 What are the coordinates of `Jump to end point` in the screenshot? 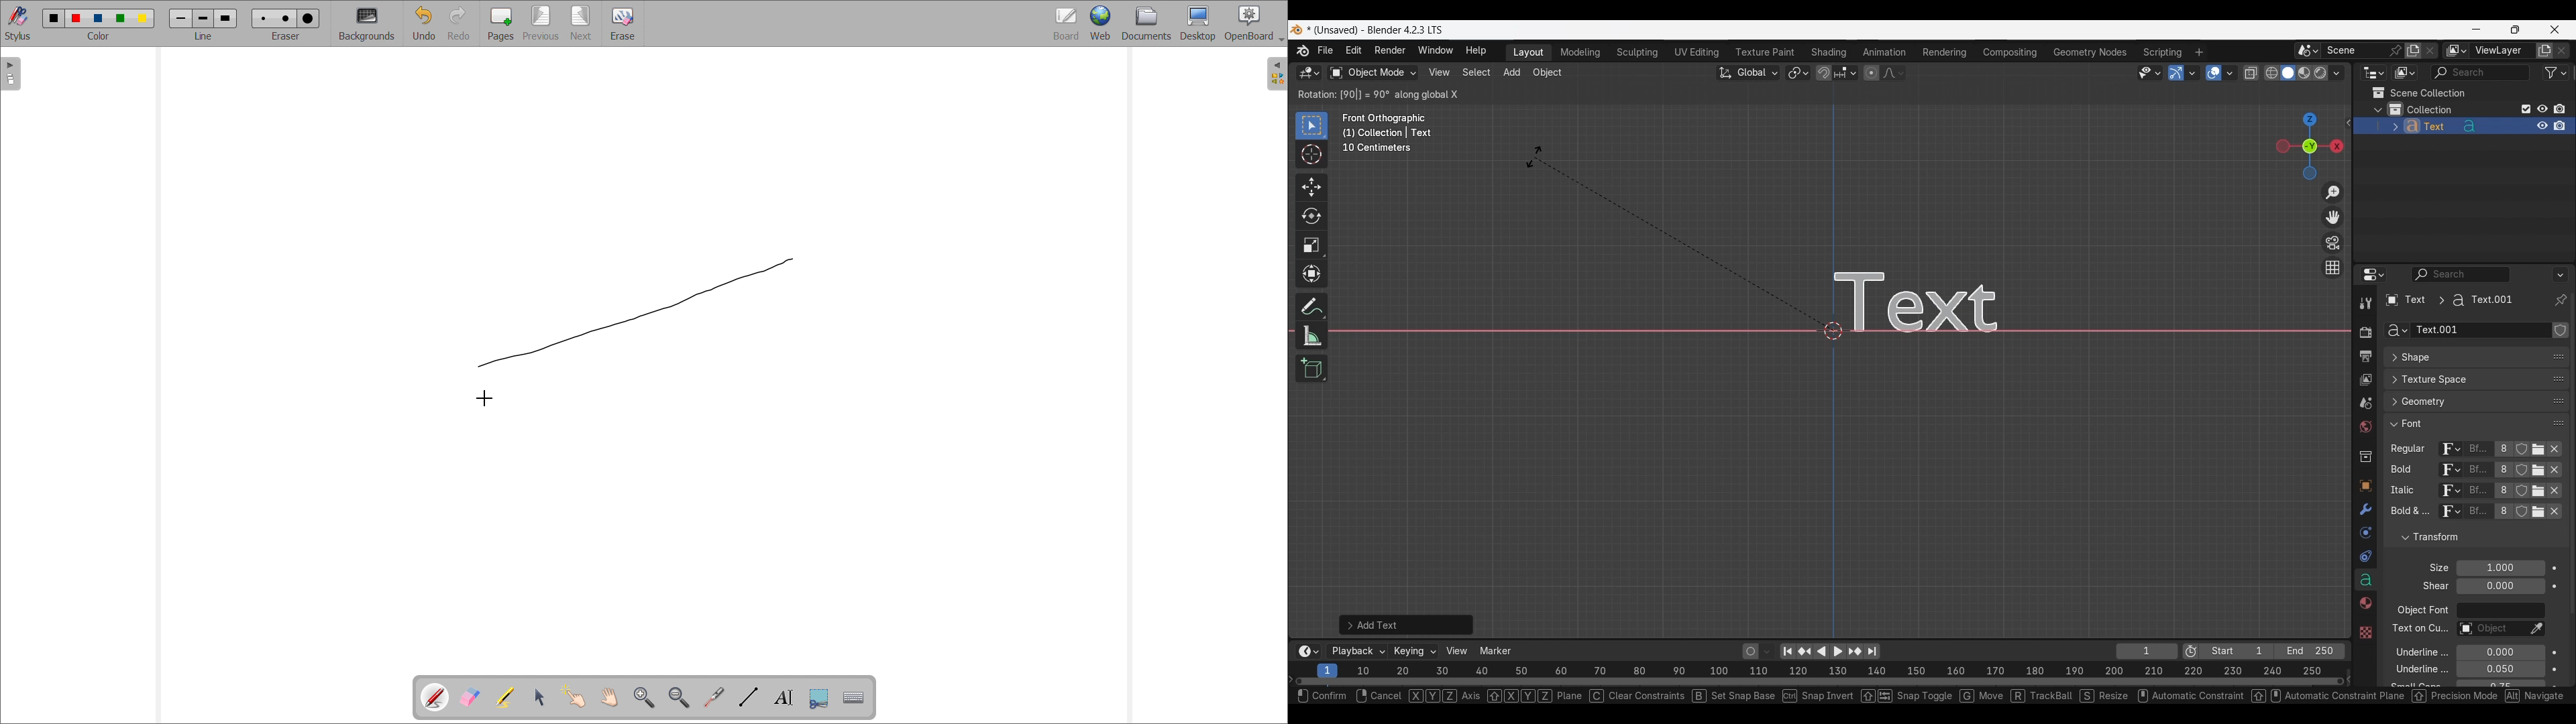 It's located at (1872, 652).